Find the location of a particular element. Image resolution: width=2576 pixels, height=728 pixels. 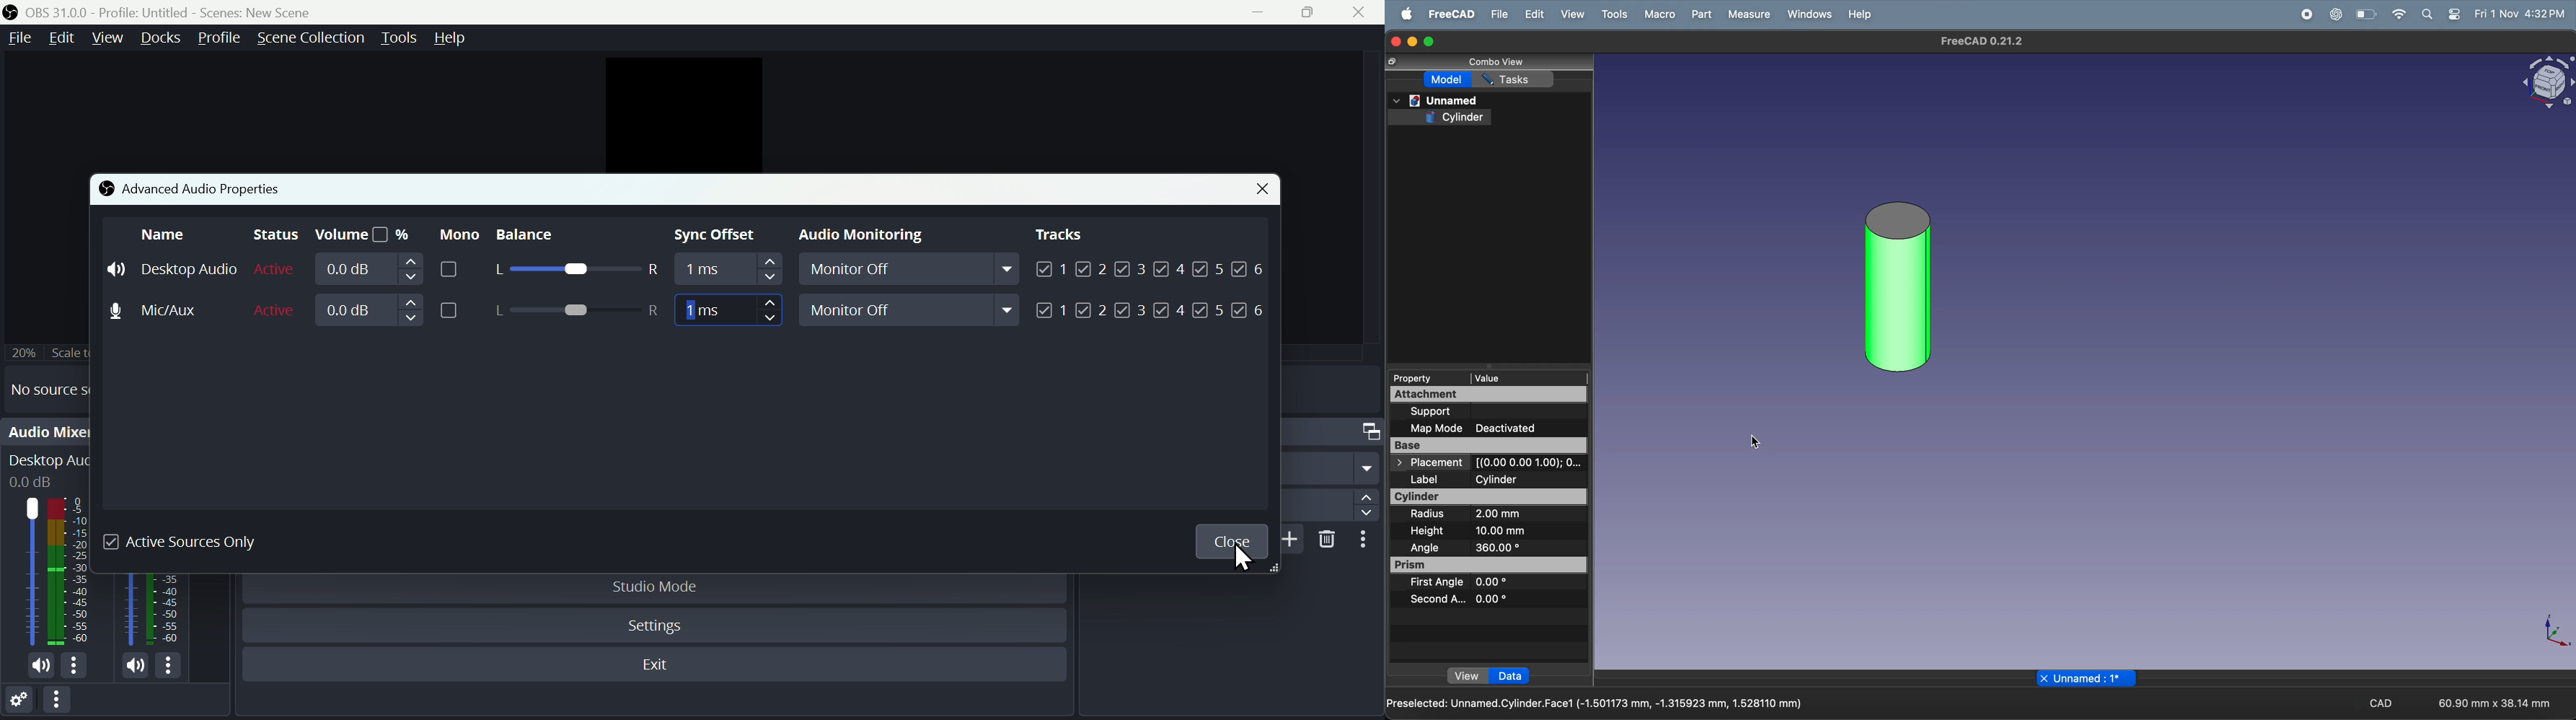

Settings is located at coordinates (19, 703).